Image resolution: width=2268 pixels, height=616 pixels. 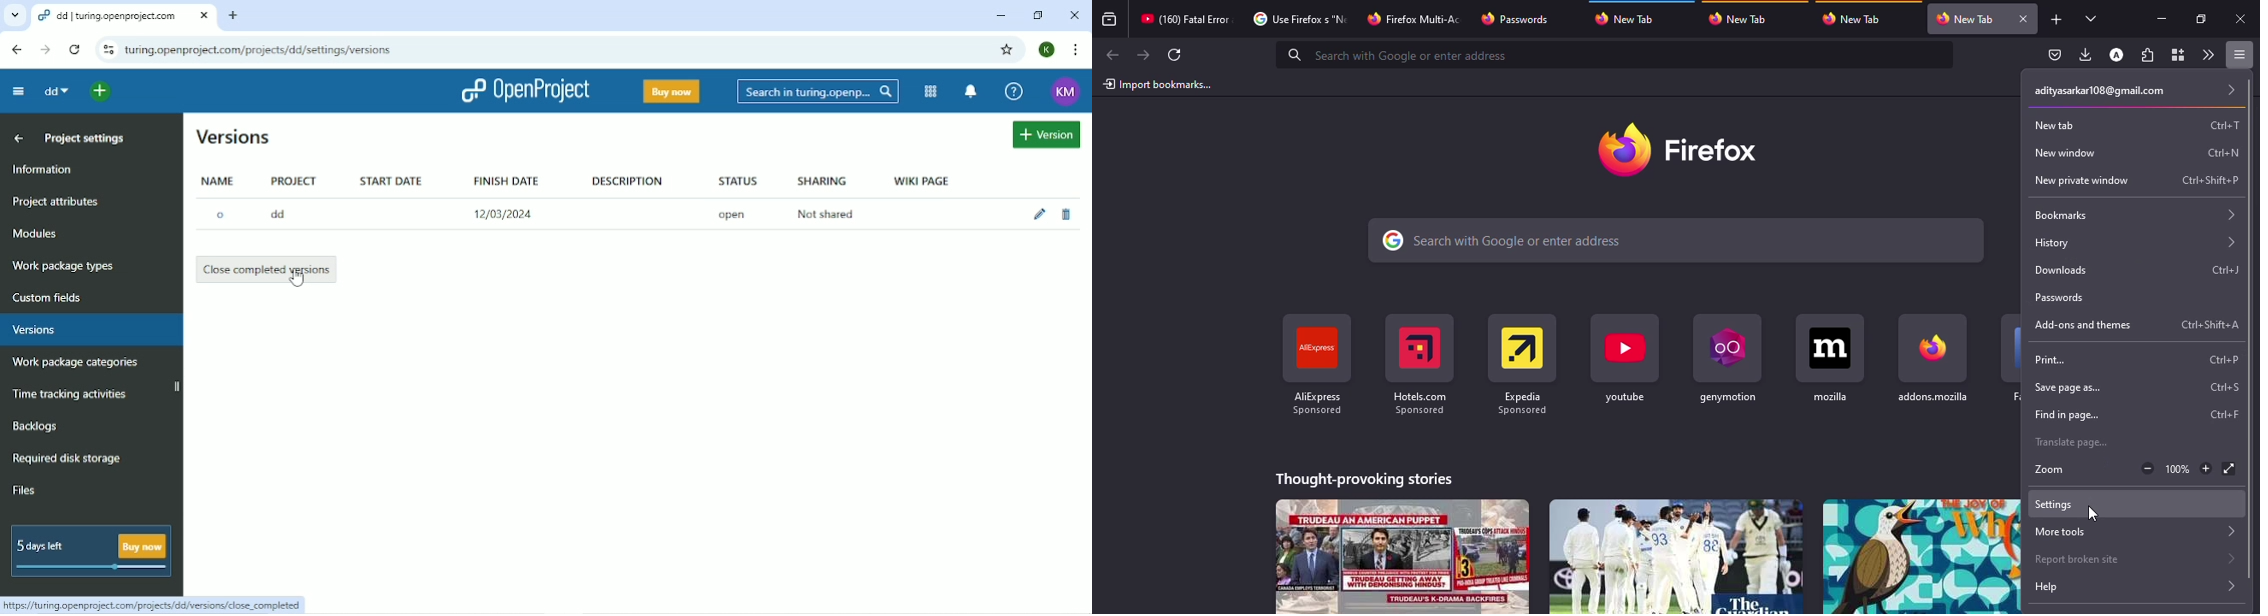 I want to click on stories, so click(x=1674, y=556).